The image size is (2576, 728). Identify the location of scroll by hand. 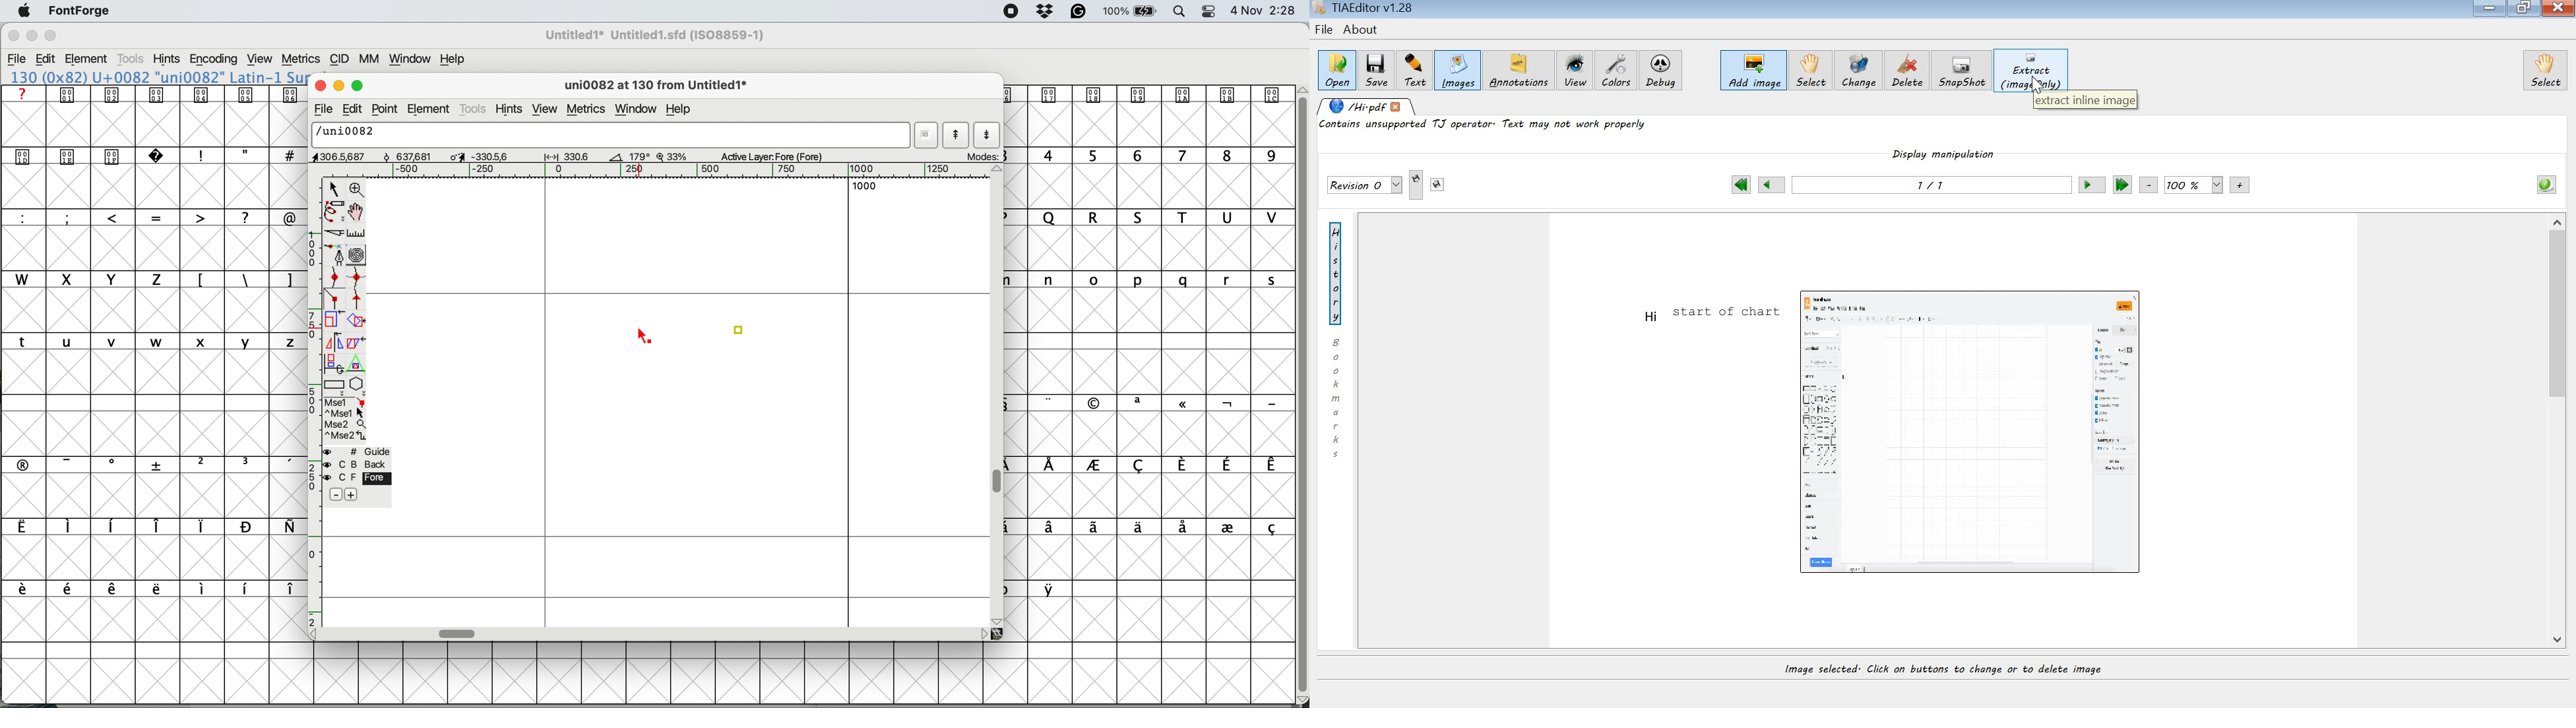
(358, 212).